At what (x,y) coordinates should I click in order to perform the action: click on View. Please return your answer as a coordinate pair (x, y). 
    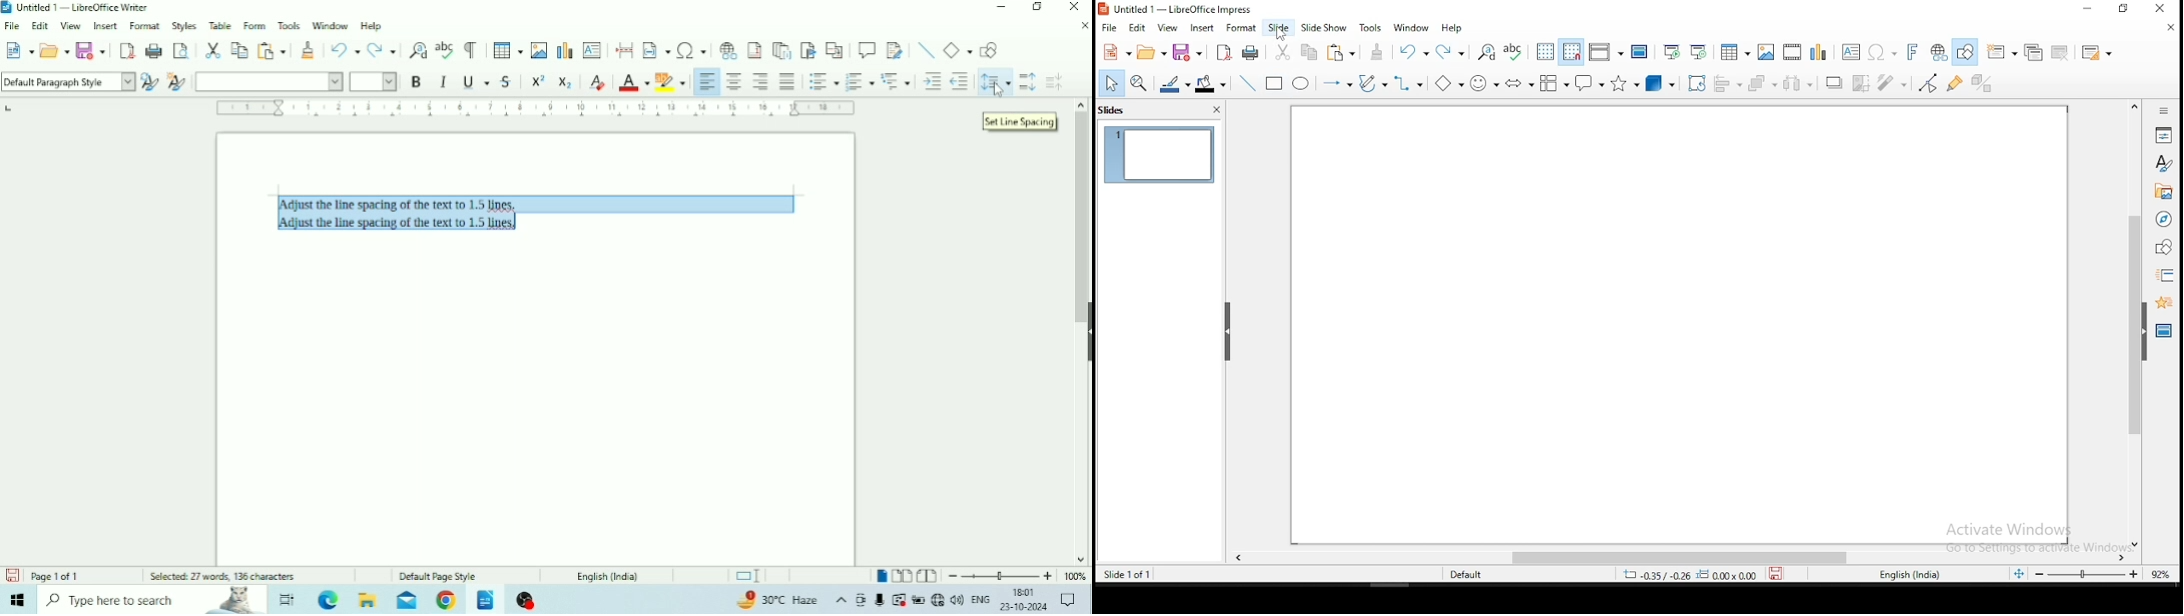
    Looking at the image, I should click on (72, 27).